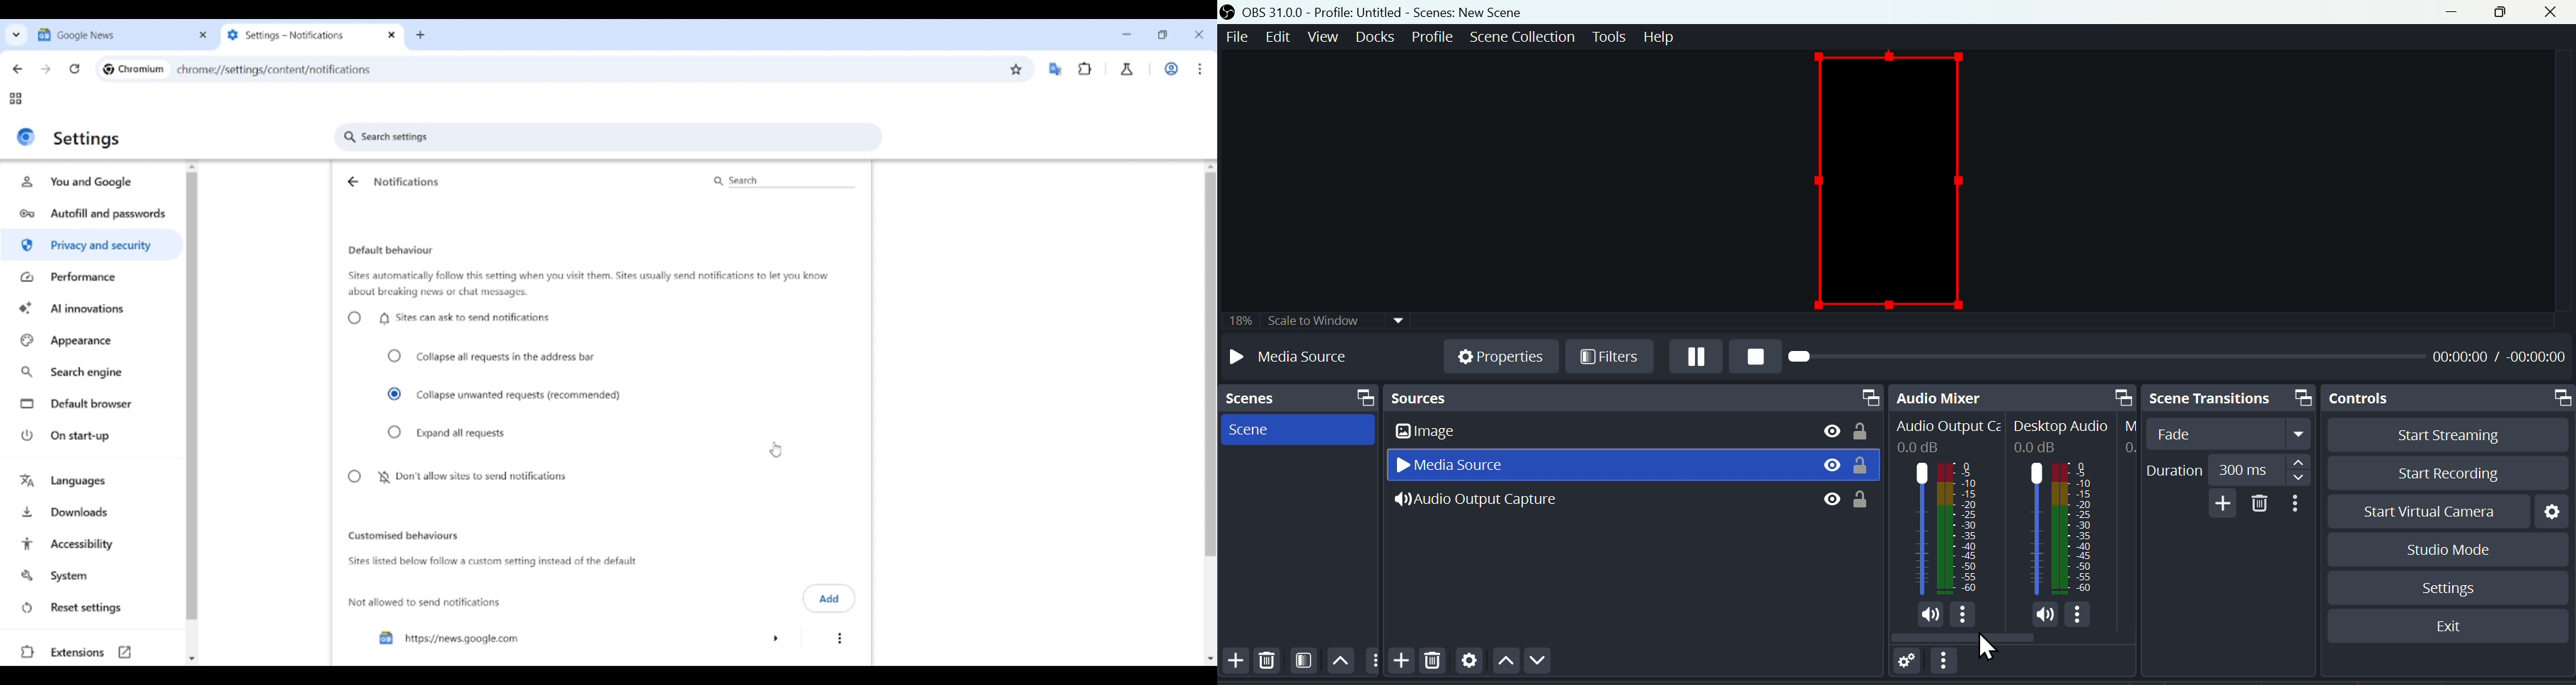 The height and width of the screenshot is (700, 2576). Describe the element at coordinates (1532, 662) in the screenshot. I see `Move down` at that location.